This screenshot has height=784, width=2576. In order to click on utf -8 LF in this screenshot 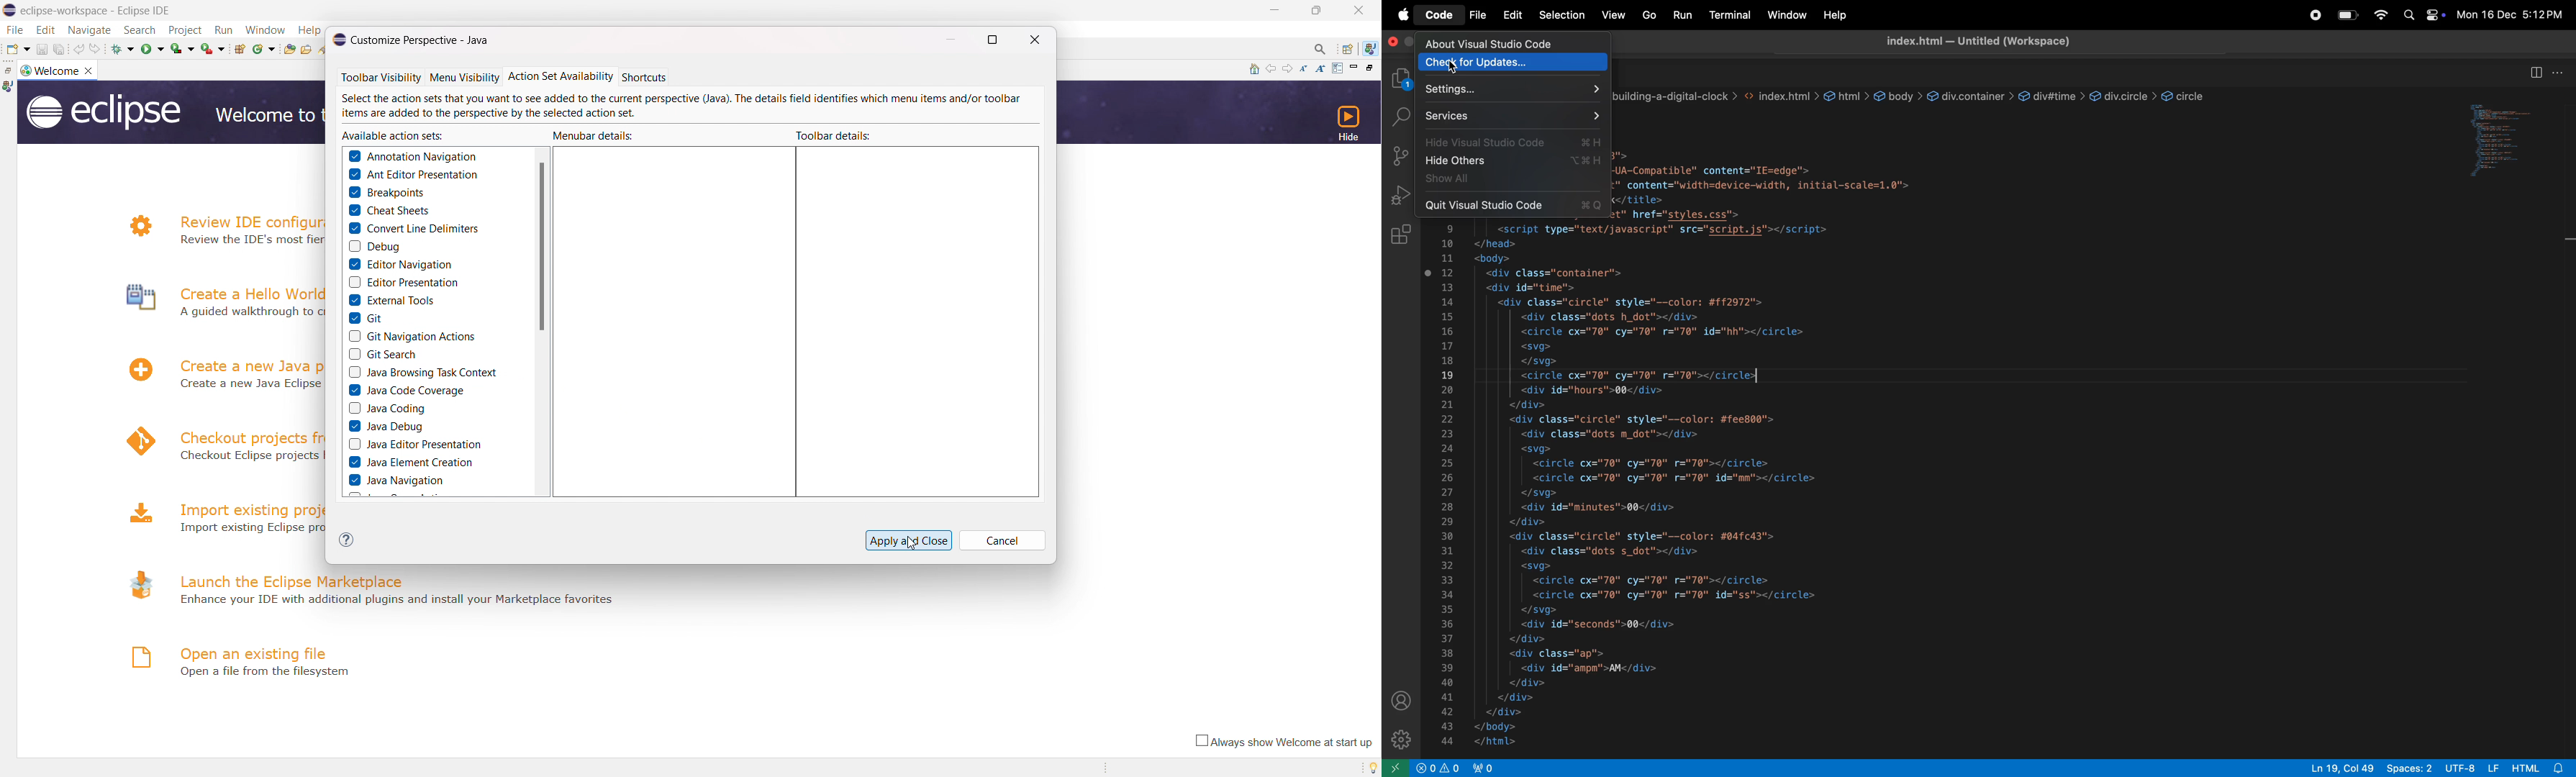, I will do `click(2471, 769)`.